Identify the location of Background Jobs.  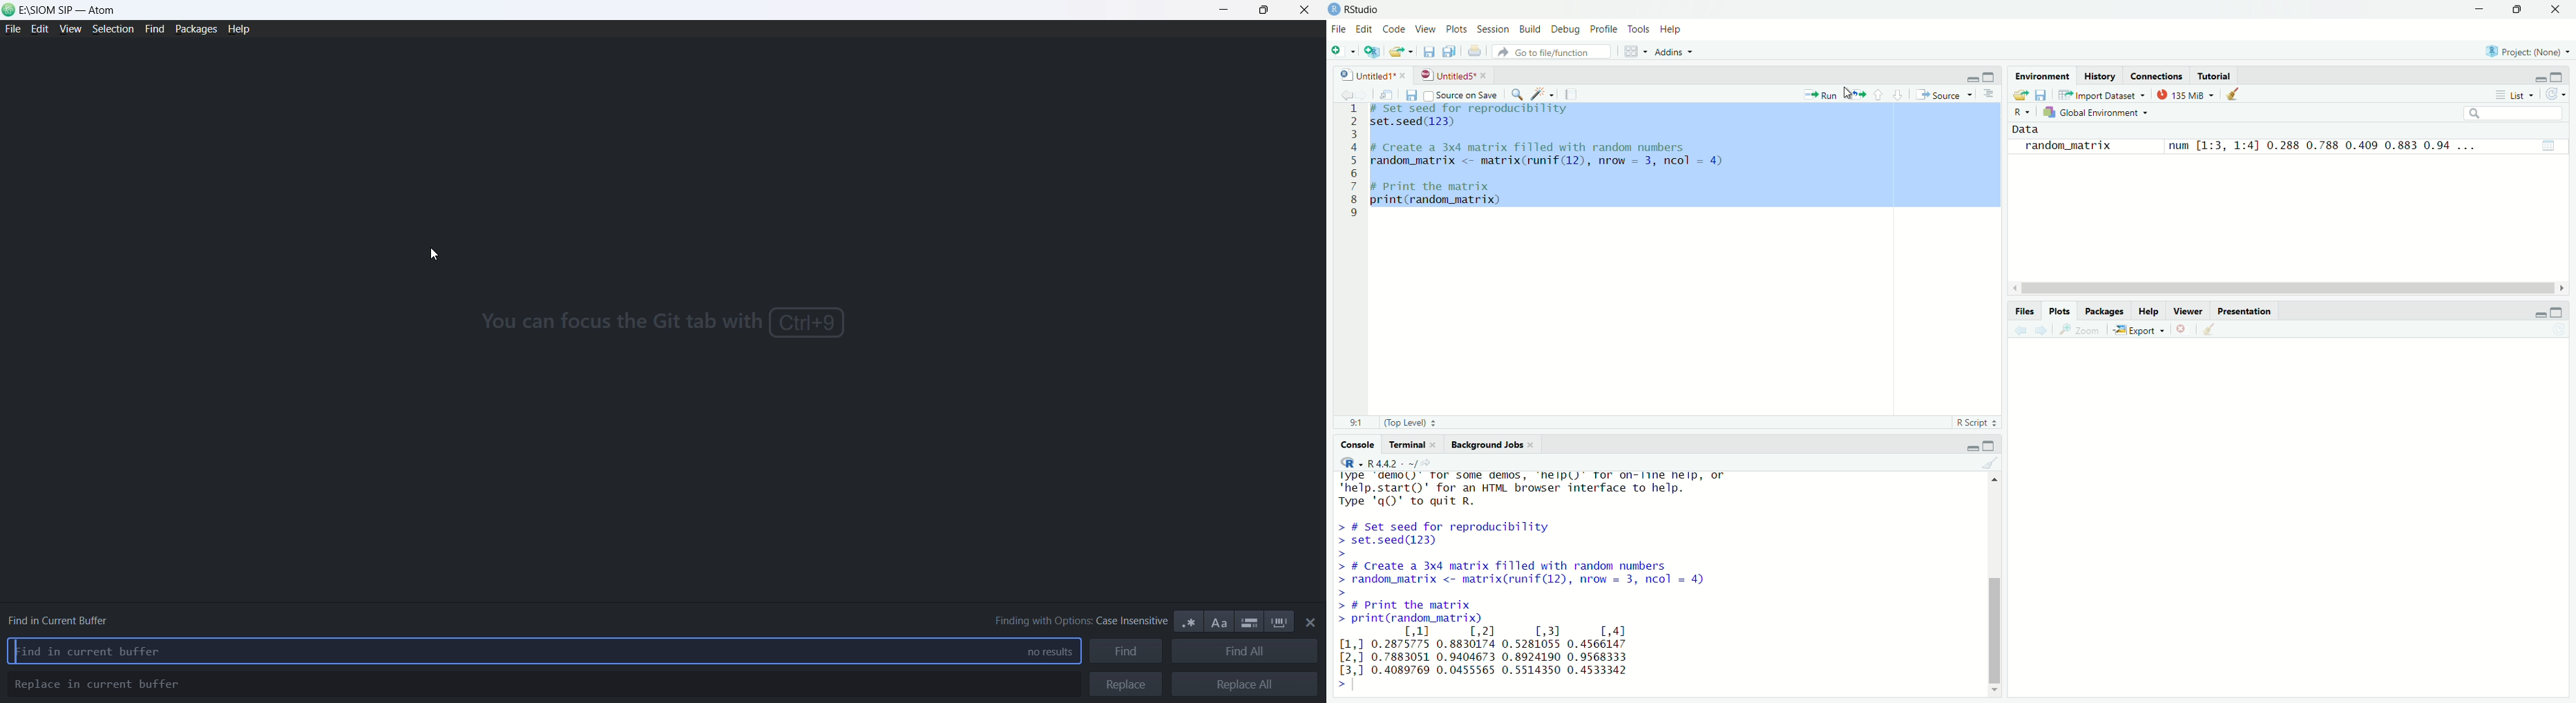
(1493, 445).